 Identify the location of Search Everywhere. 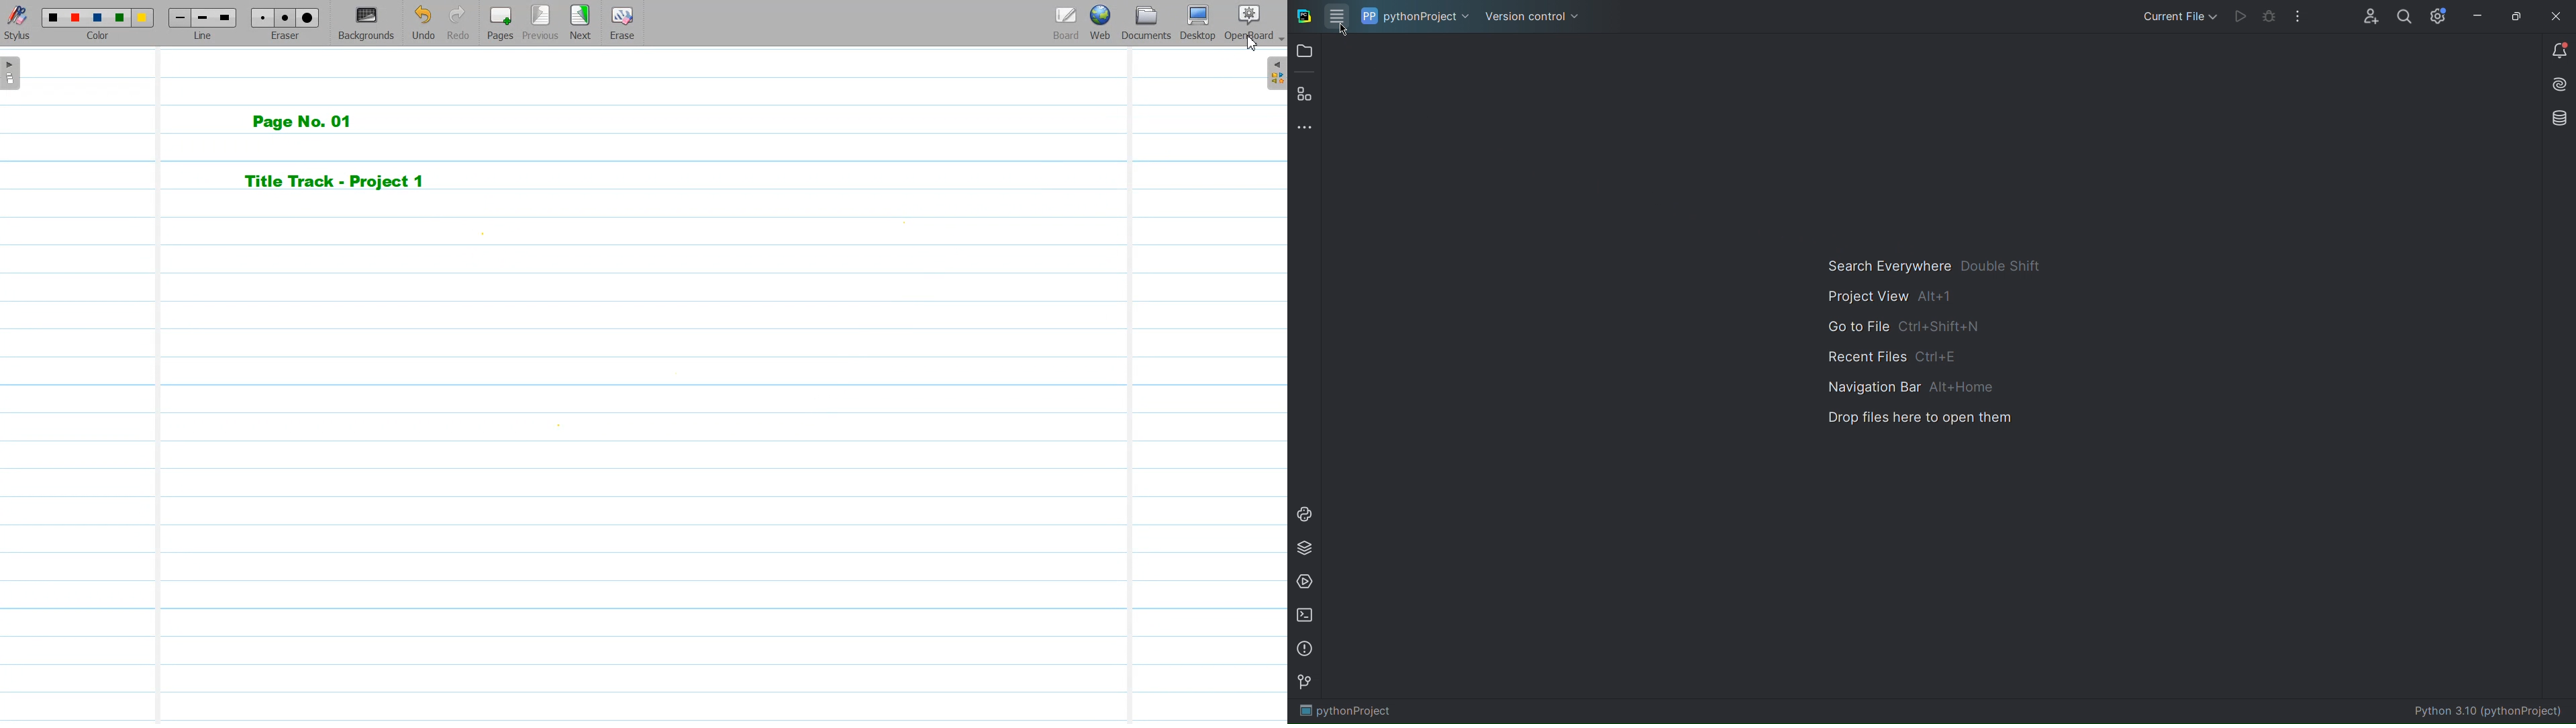
(1934, 271).